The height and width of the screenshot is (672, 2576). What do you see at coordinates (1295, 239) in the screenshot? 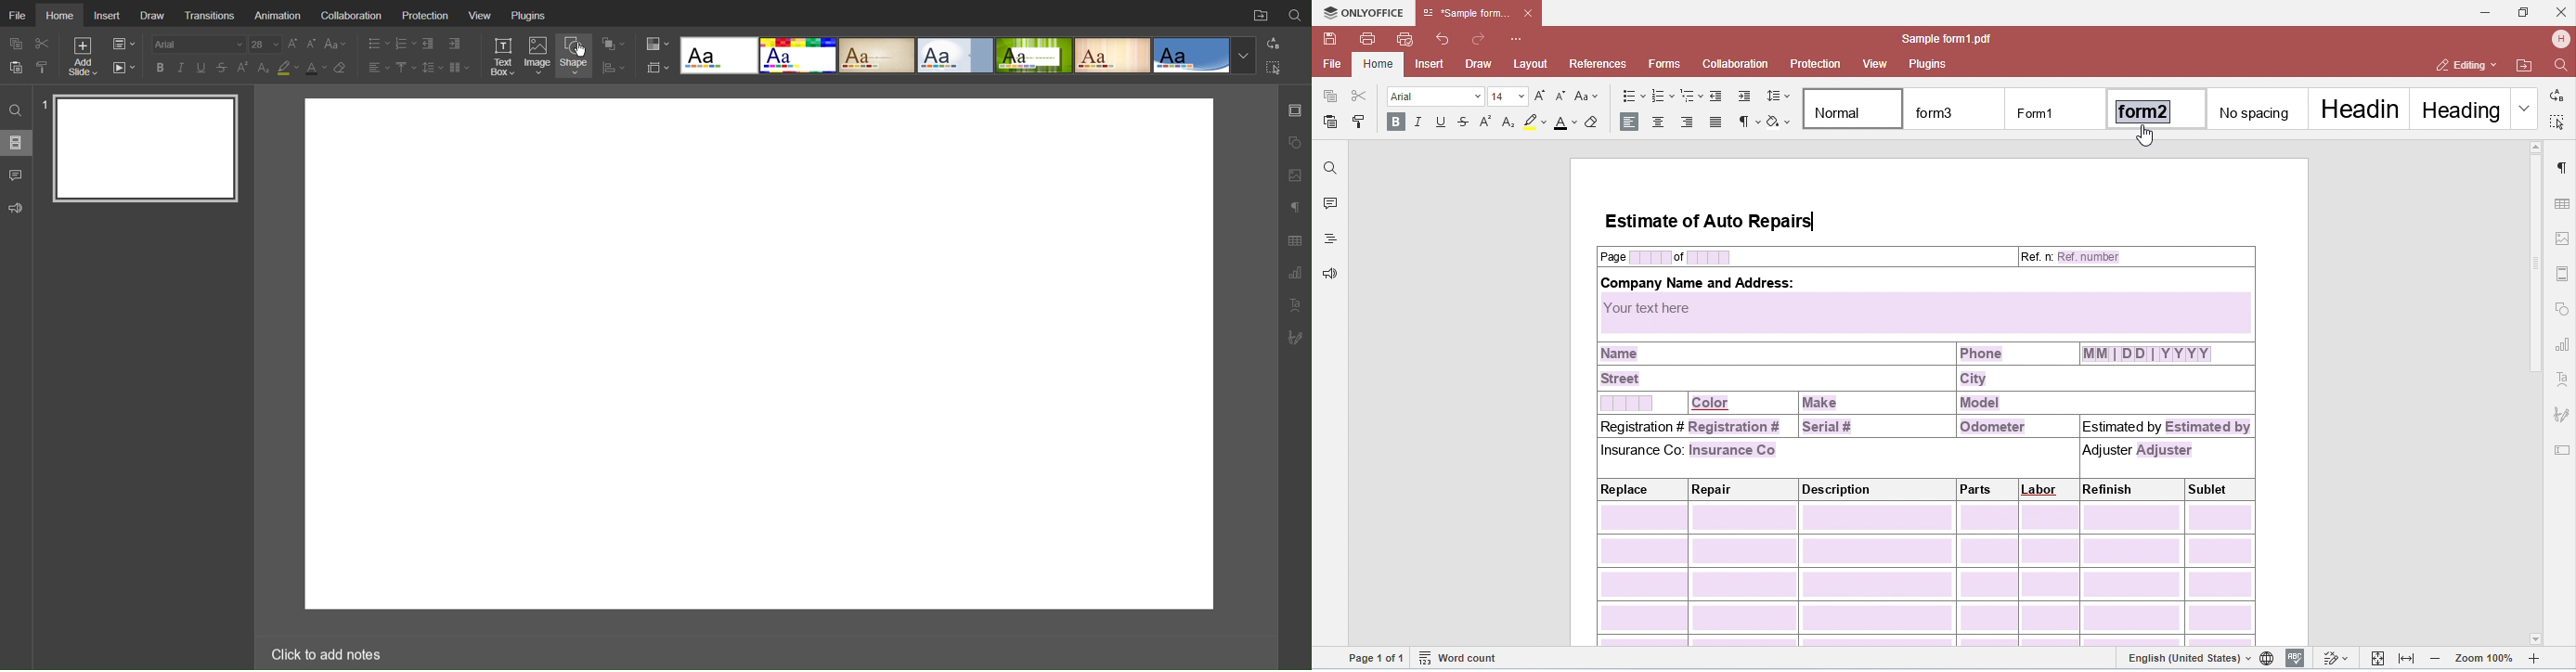
I see `Table Settings` at bounding box center [1295, 239].